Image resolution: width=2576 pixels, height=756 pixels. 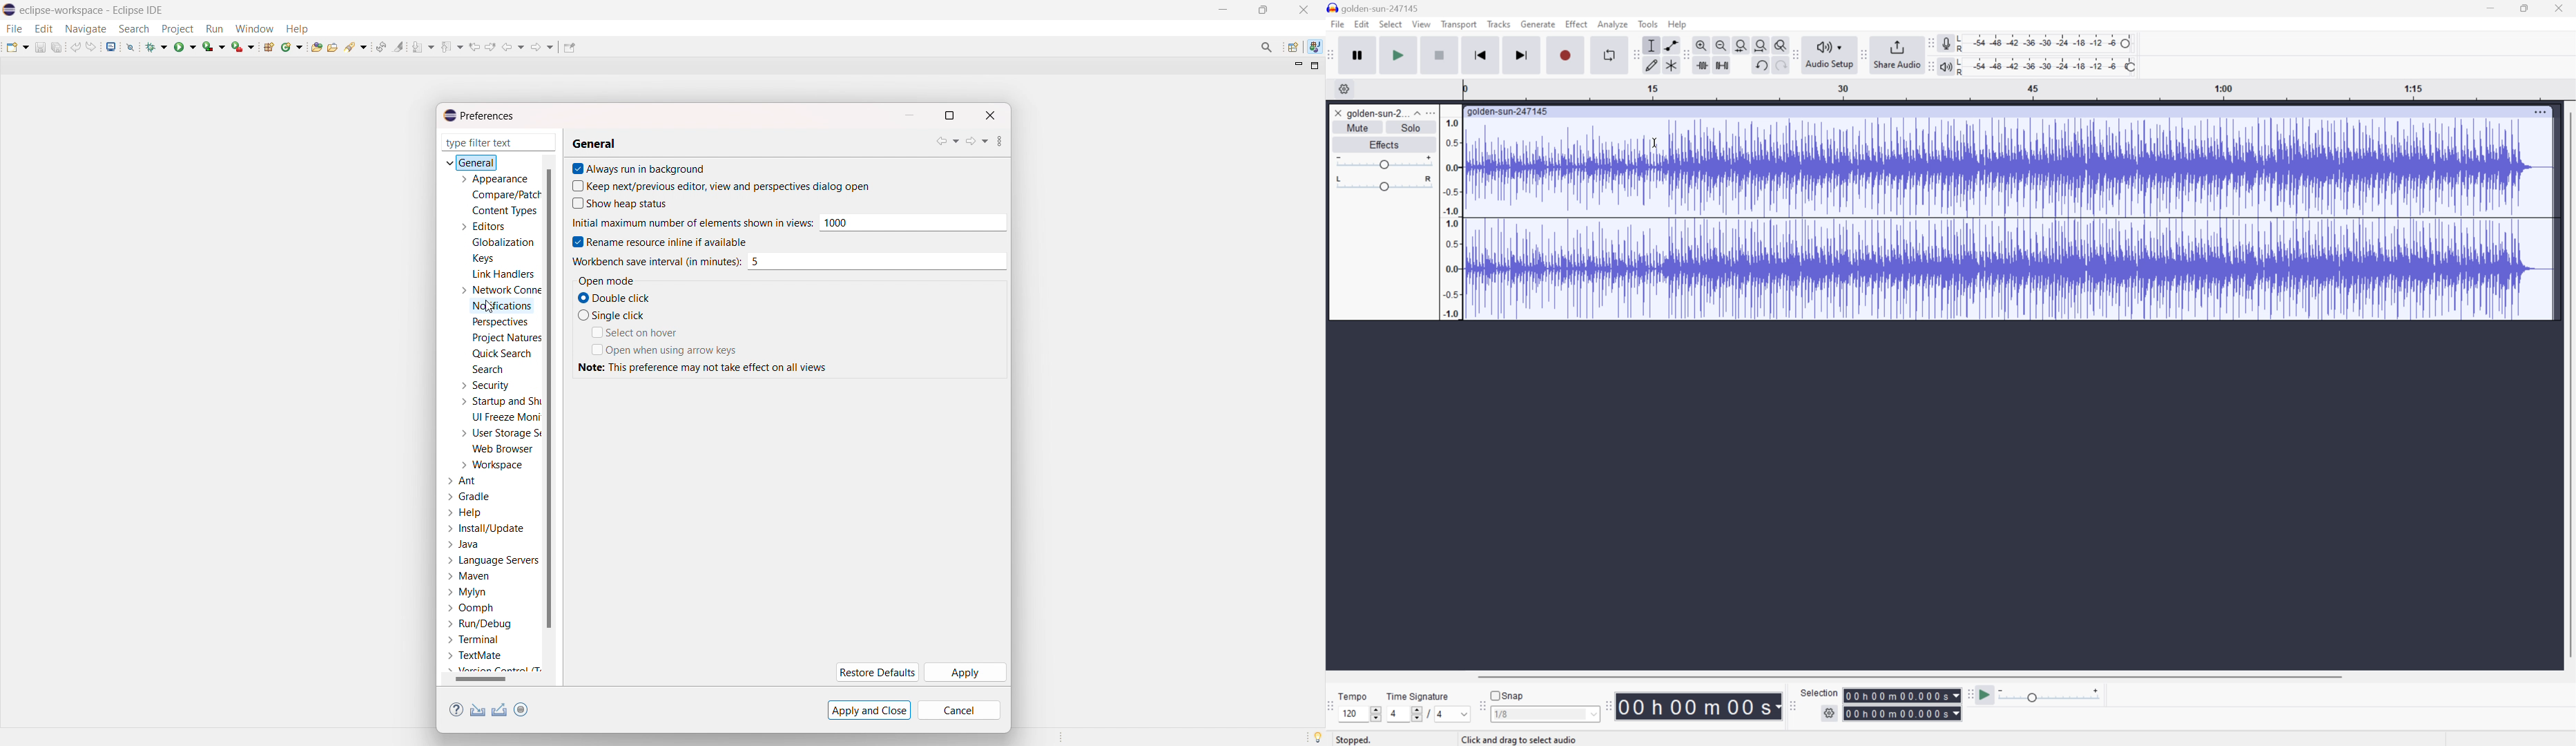 What do you see at coordinates (691, 223) in the screenshot?
I see `cursor` at bounding box center [691, 223].